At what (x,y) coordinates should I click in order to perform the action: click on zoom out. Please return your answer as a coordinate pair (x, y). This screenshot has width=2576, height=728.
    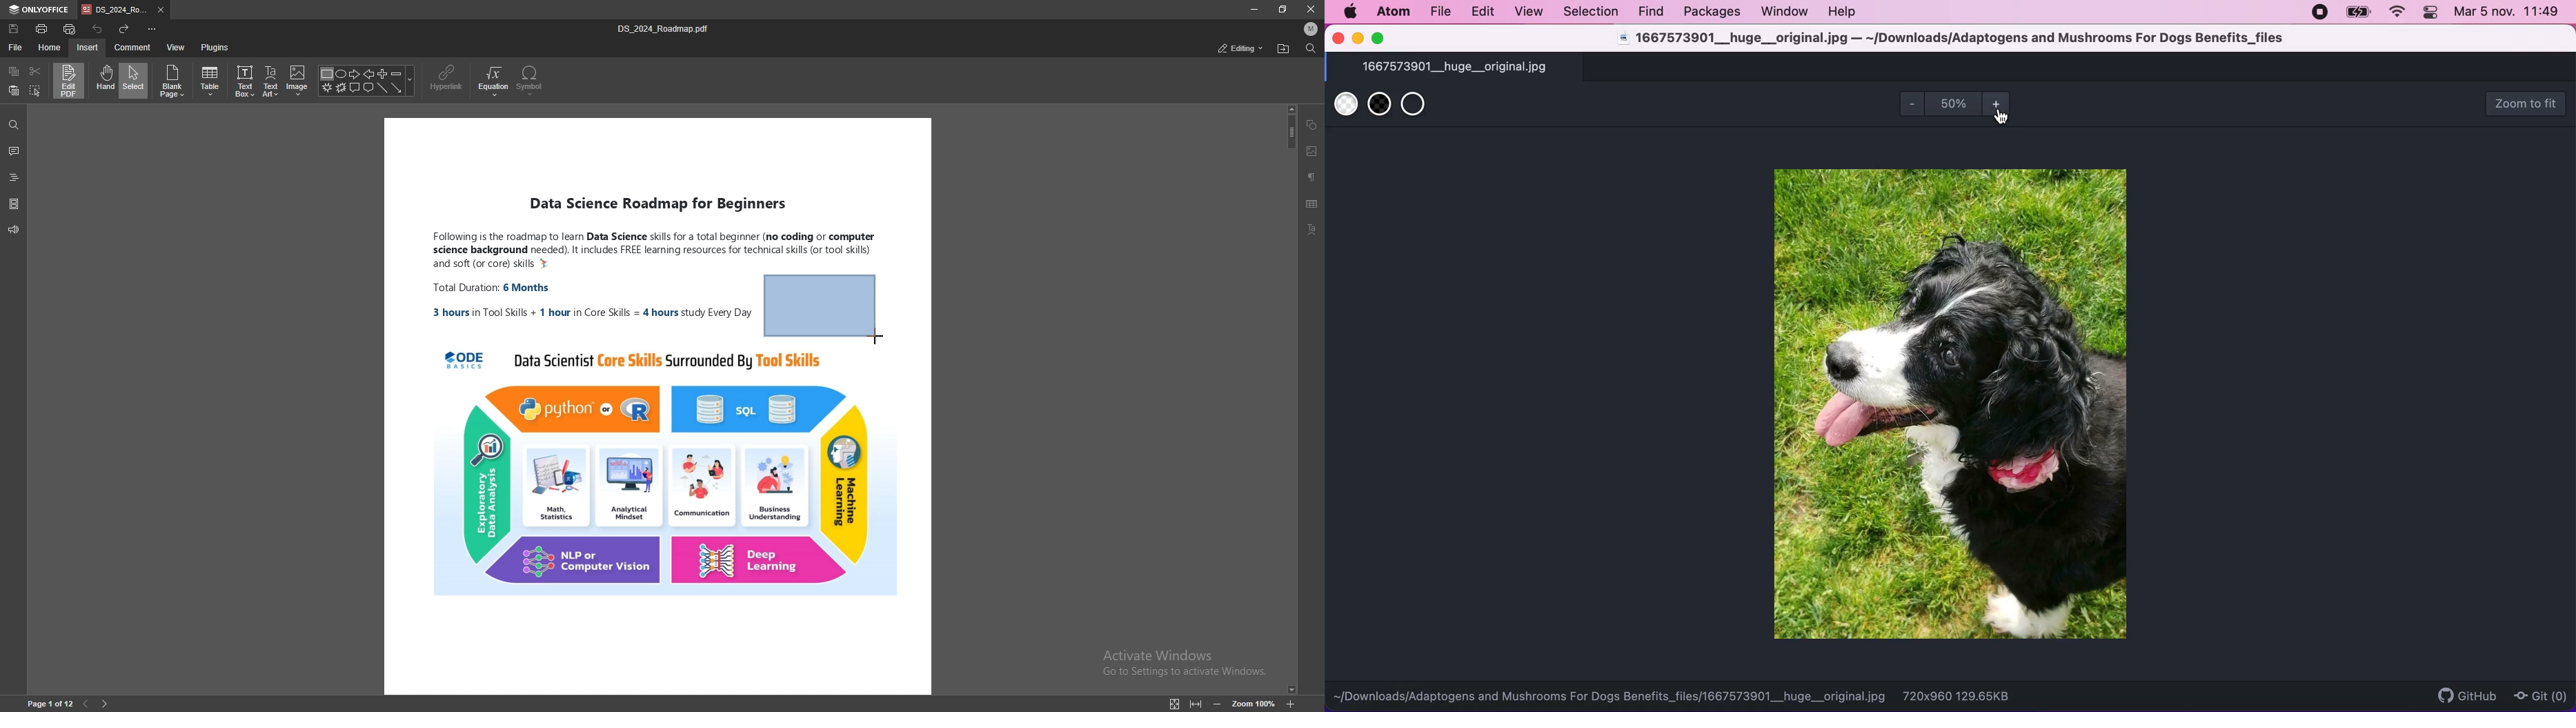
    Looking at the image, I should click on (1906, 106).